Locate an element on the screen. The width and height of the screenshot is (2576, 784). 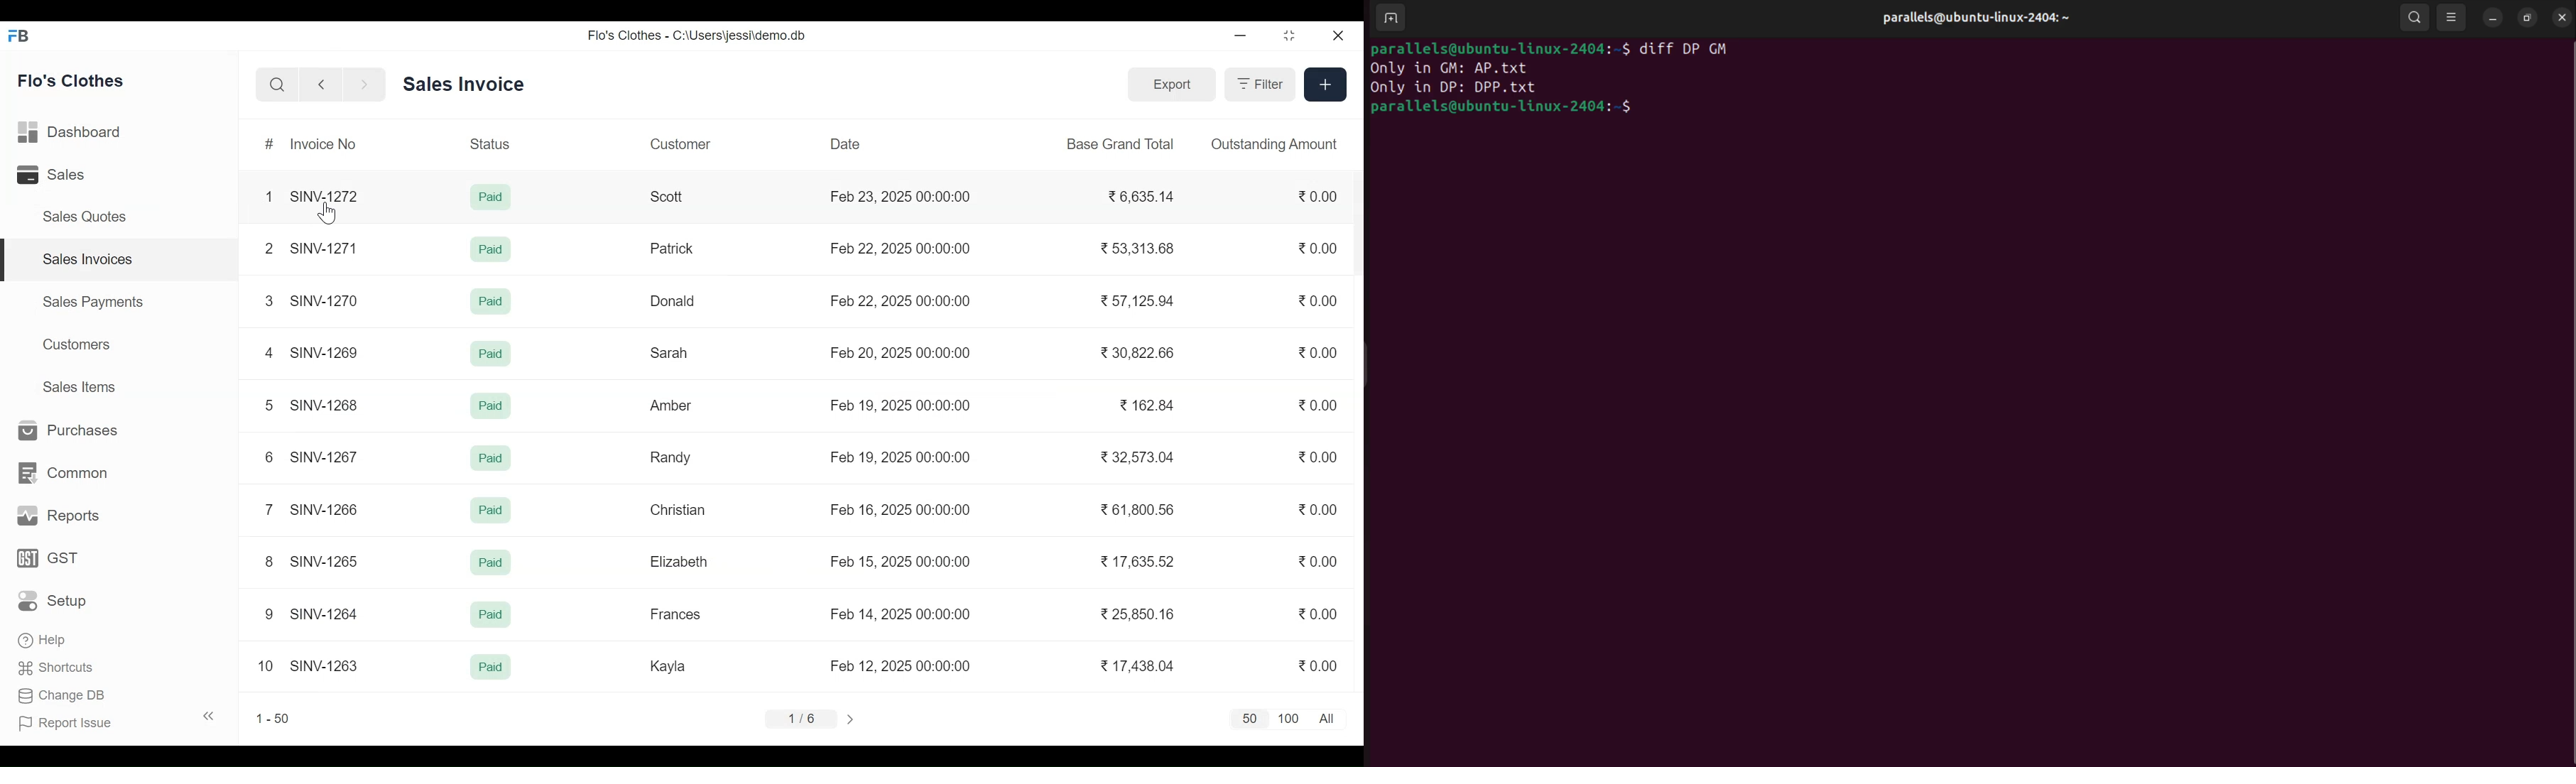
Navigate Back is located at coordinates (320, 85).